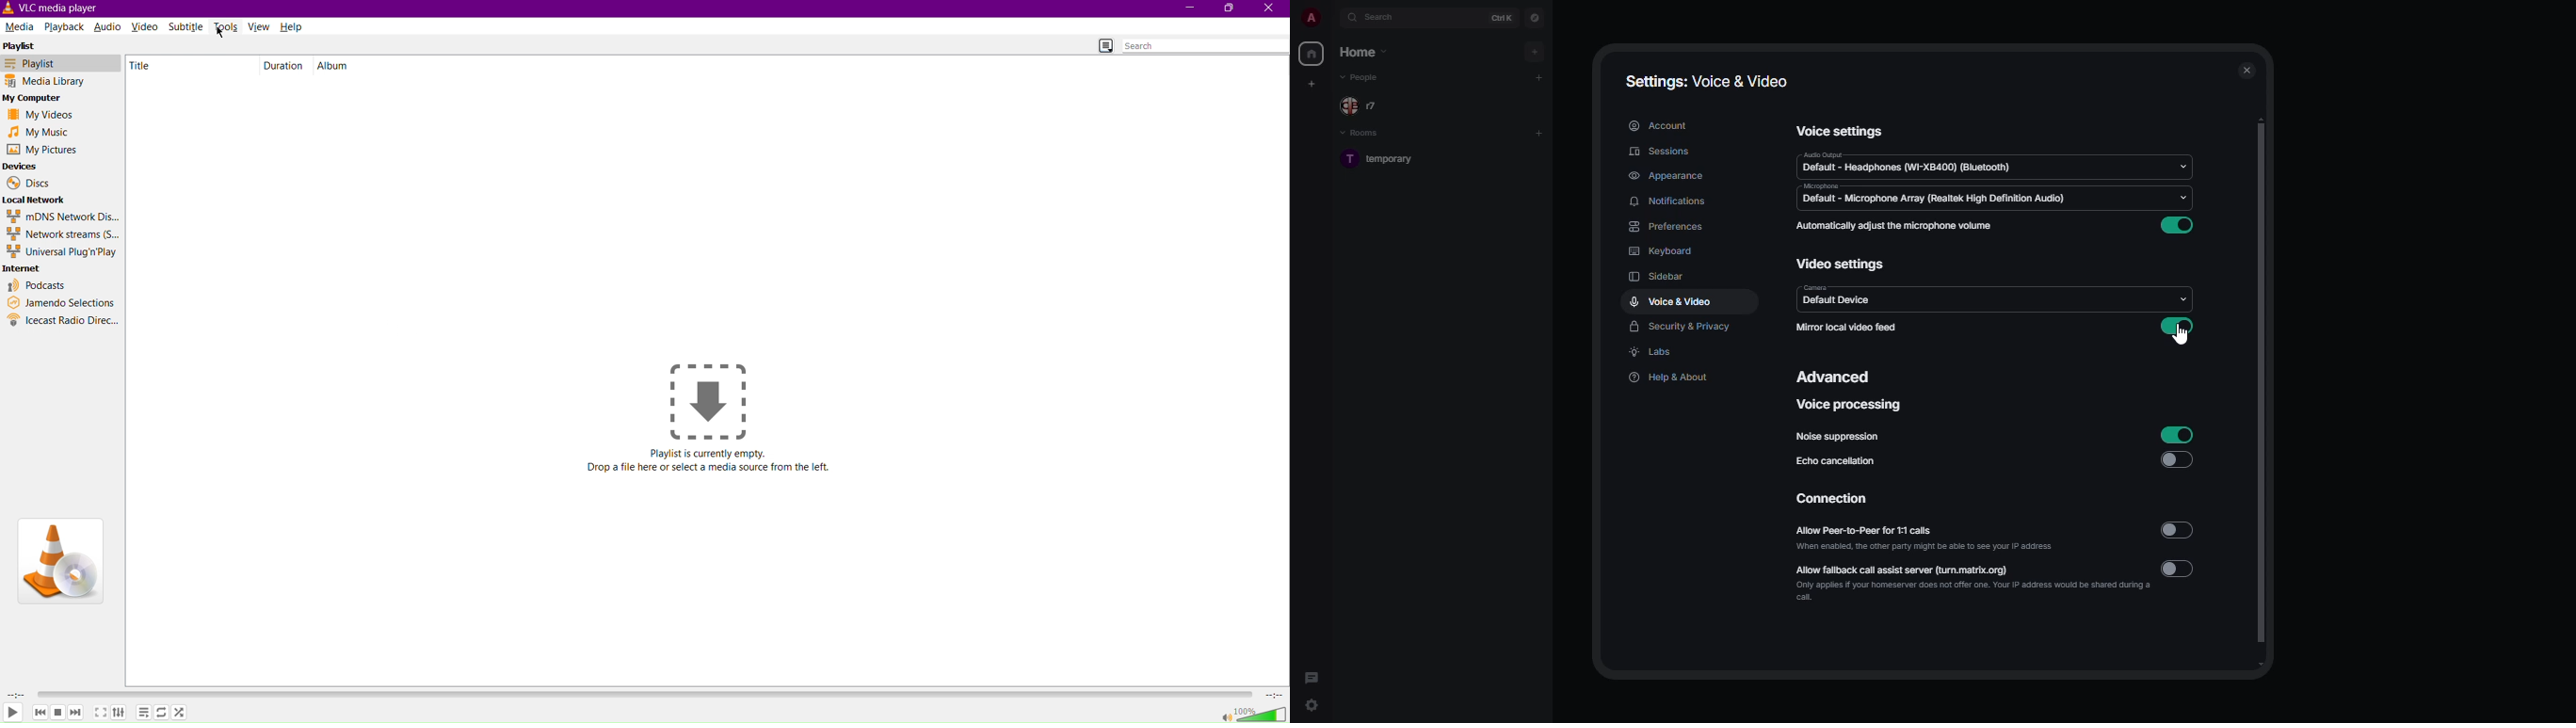  What do you see at coordinates (2177, 460) in the screenshot?
I see `disabled` at bounding box center [2177, 460].